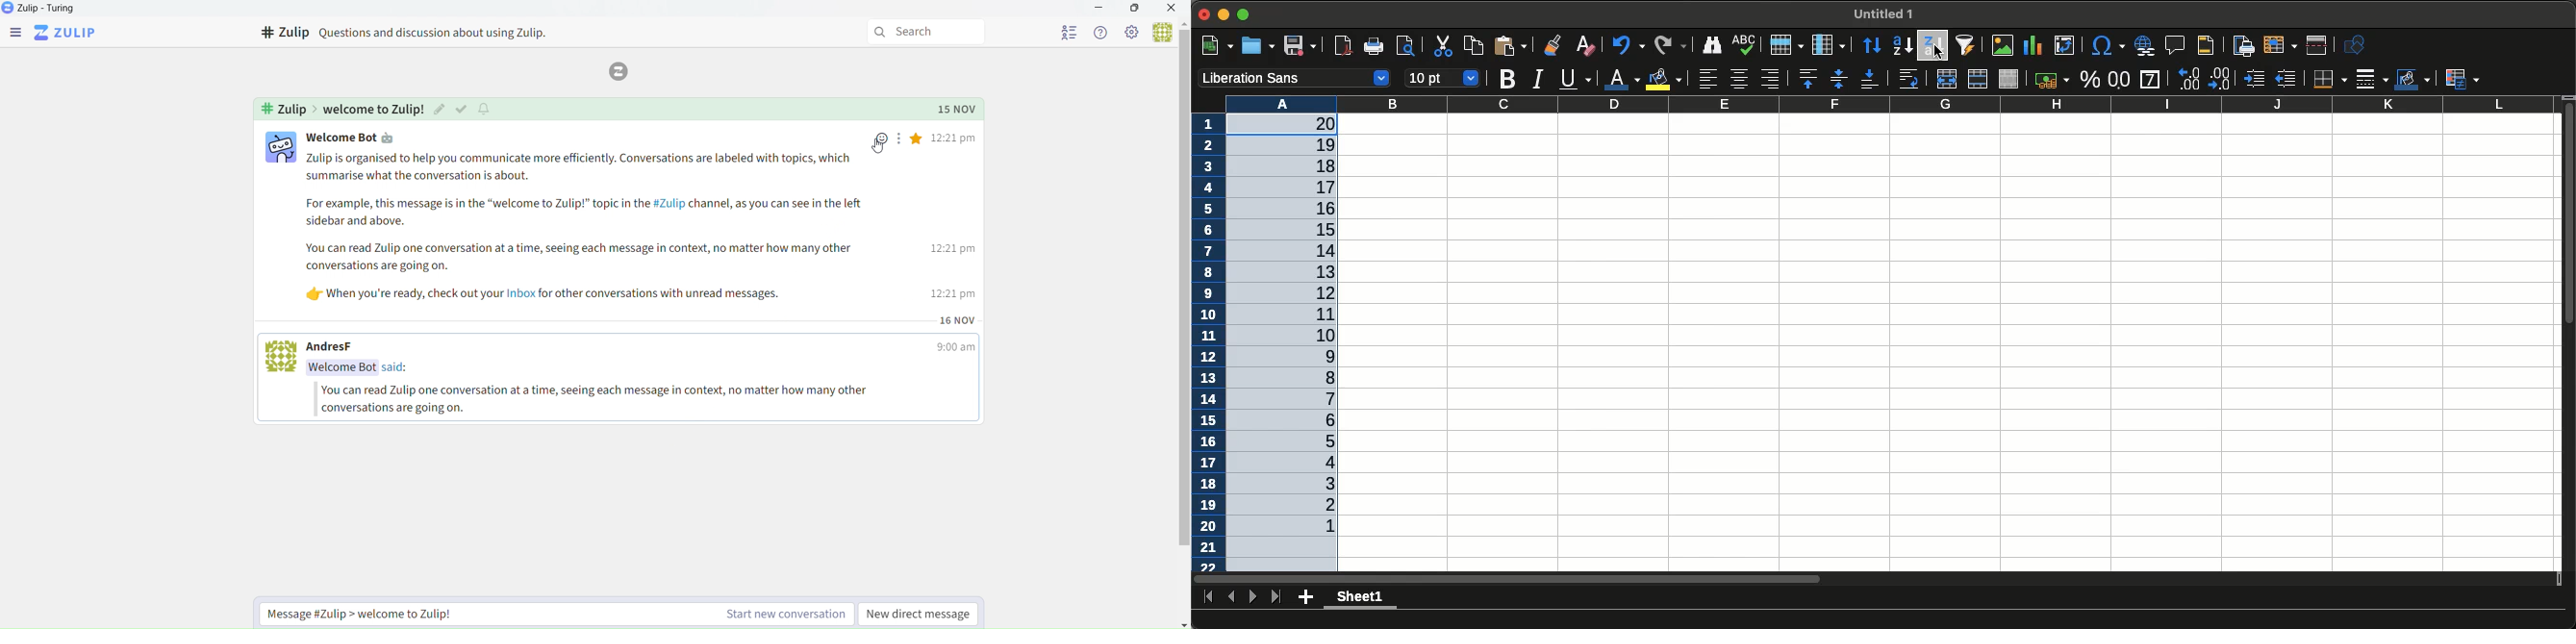  Describe the element at coordinates (581, 231) in the screenshot. I see `Zulip is organised to help you communicate more efficiently. Conversations are labeled with topics, which
summarise what the conversation is about.

For example, this message is in the “welcome to Zulip!” topic in the #Zulip channel, as you can see in the left
sidebar and above.

You can read Zulip one conversation at a time, seeing each message in context, no matter how many other
conversations are going on.

«lr When you're ready, check out your Inbox for other conversations with unread messages.` at that location.